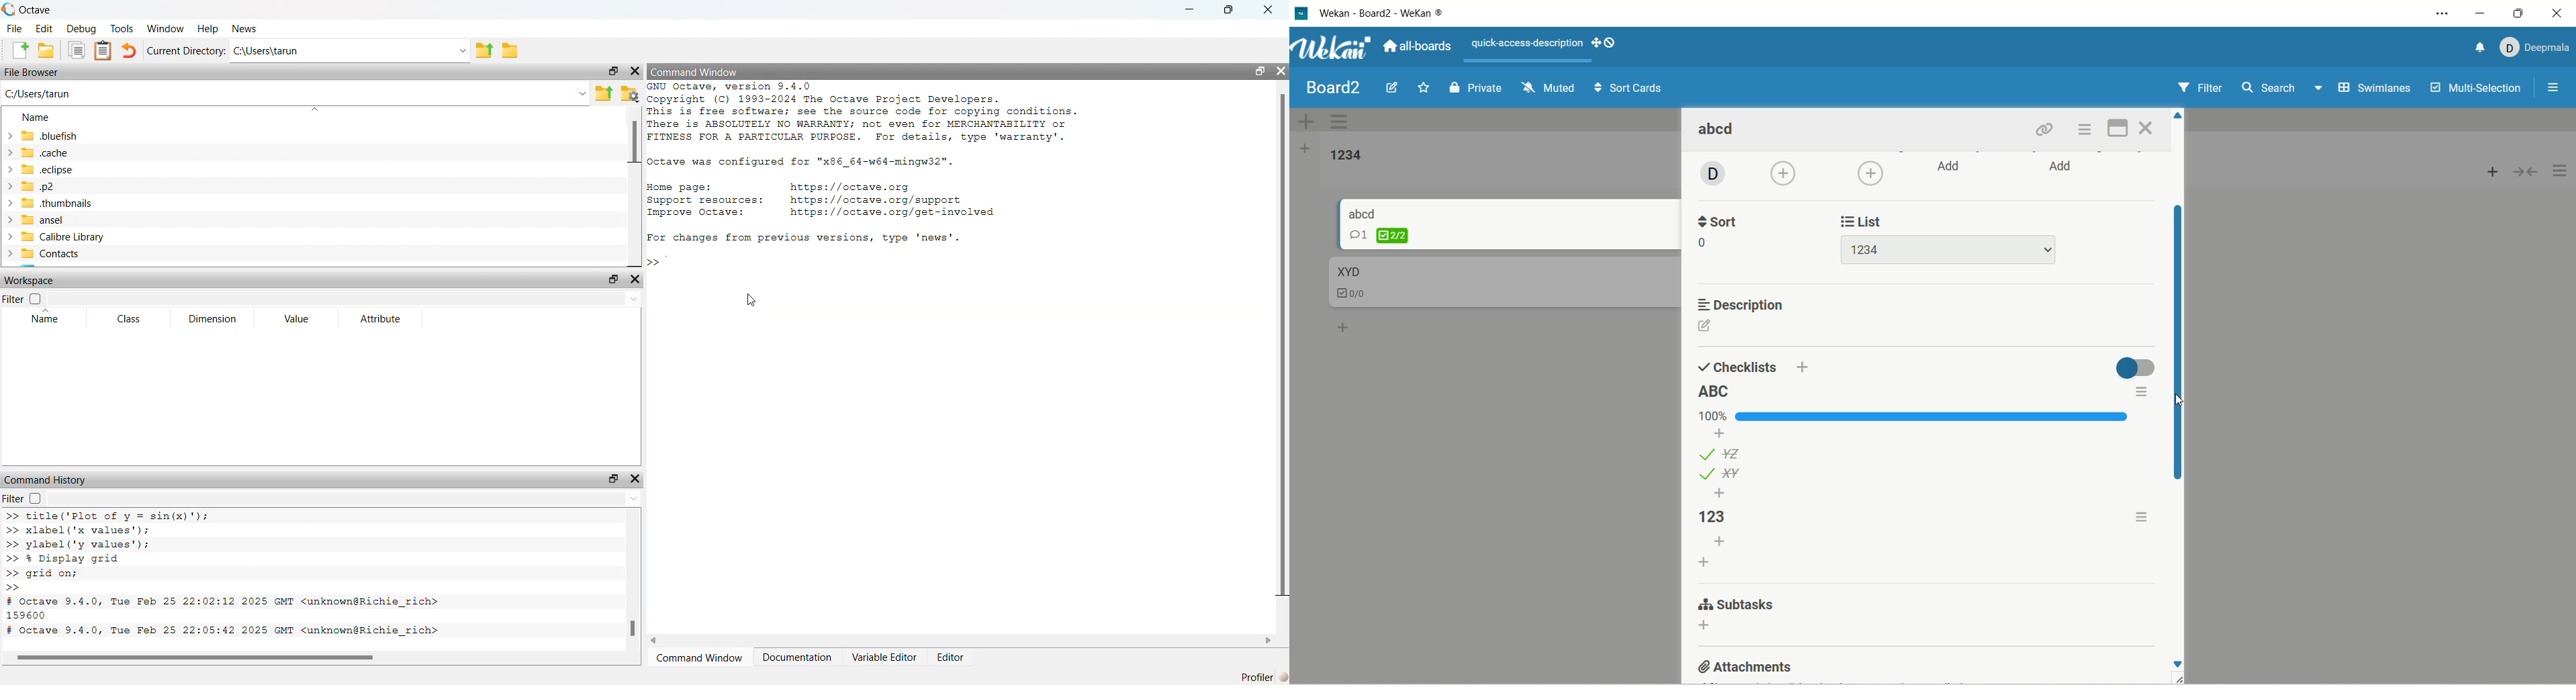 This screenshot has height=700, width=2576. I want to click on resize, so click(614, 71).